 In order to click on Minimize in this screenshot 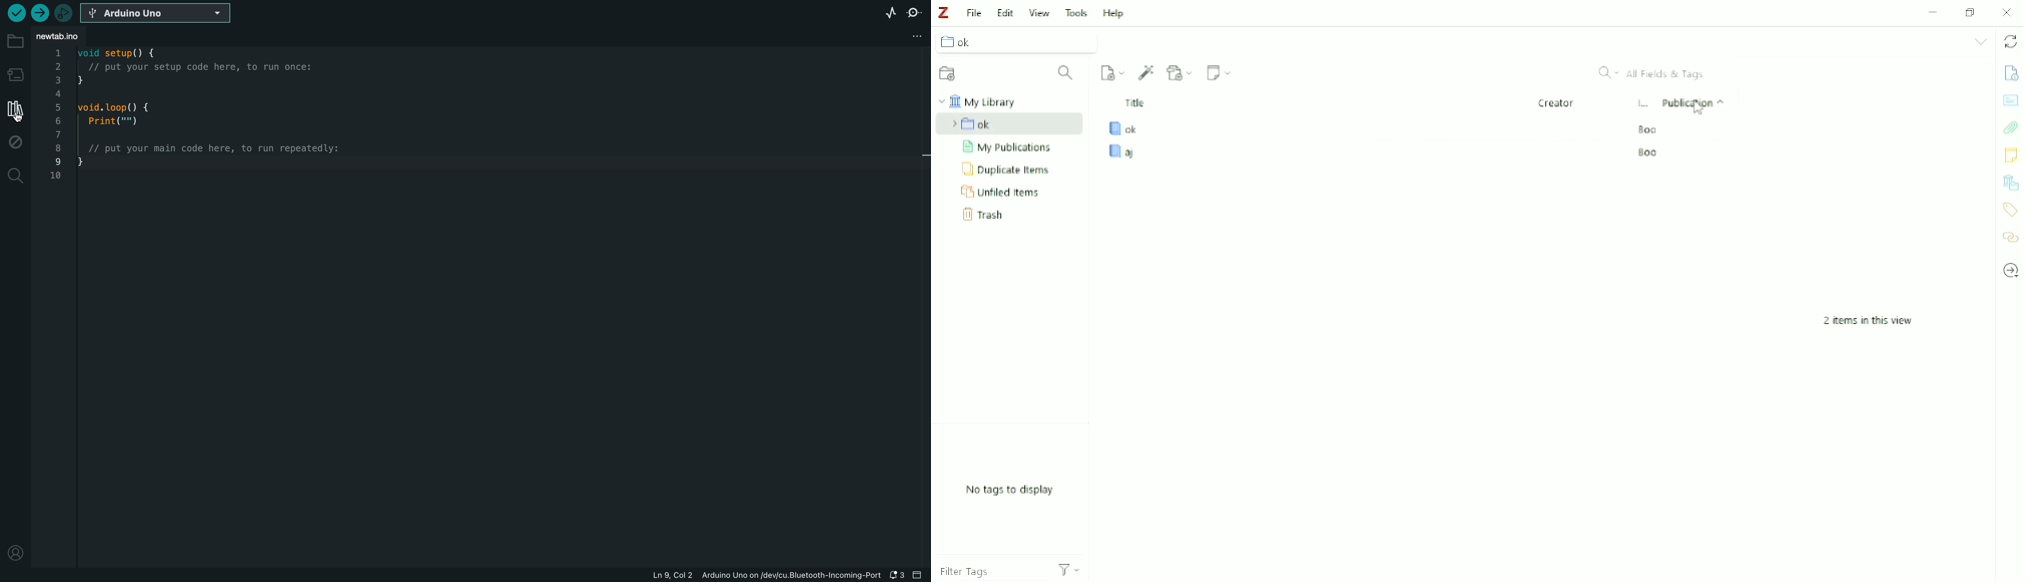, I will do `click(1935, 12)`.